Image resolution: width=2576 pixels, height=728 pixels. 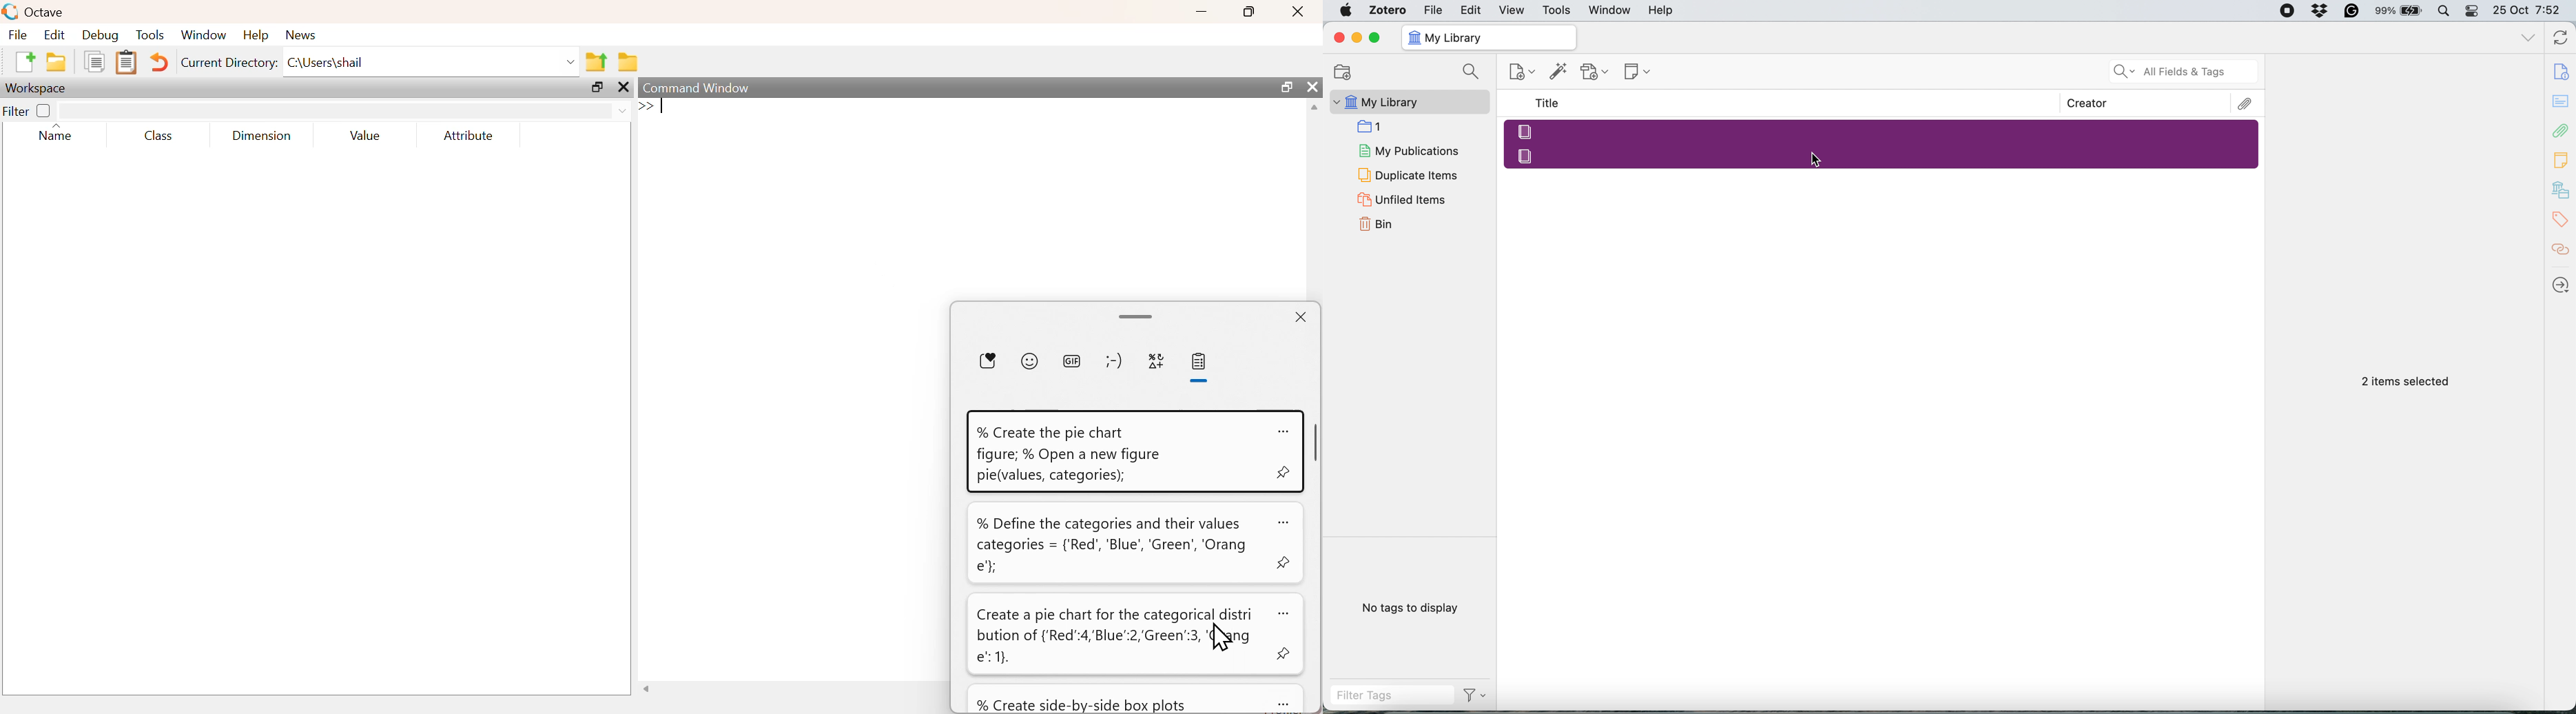 What do you see at coordinates (264, 136) in the screenshot?
I see `Dimension` at bounding box center [264, 136].